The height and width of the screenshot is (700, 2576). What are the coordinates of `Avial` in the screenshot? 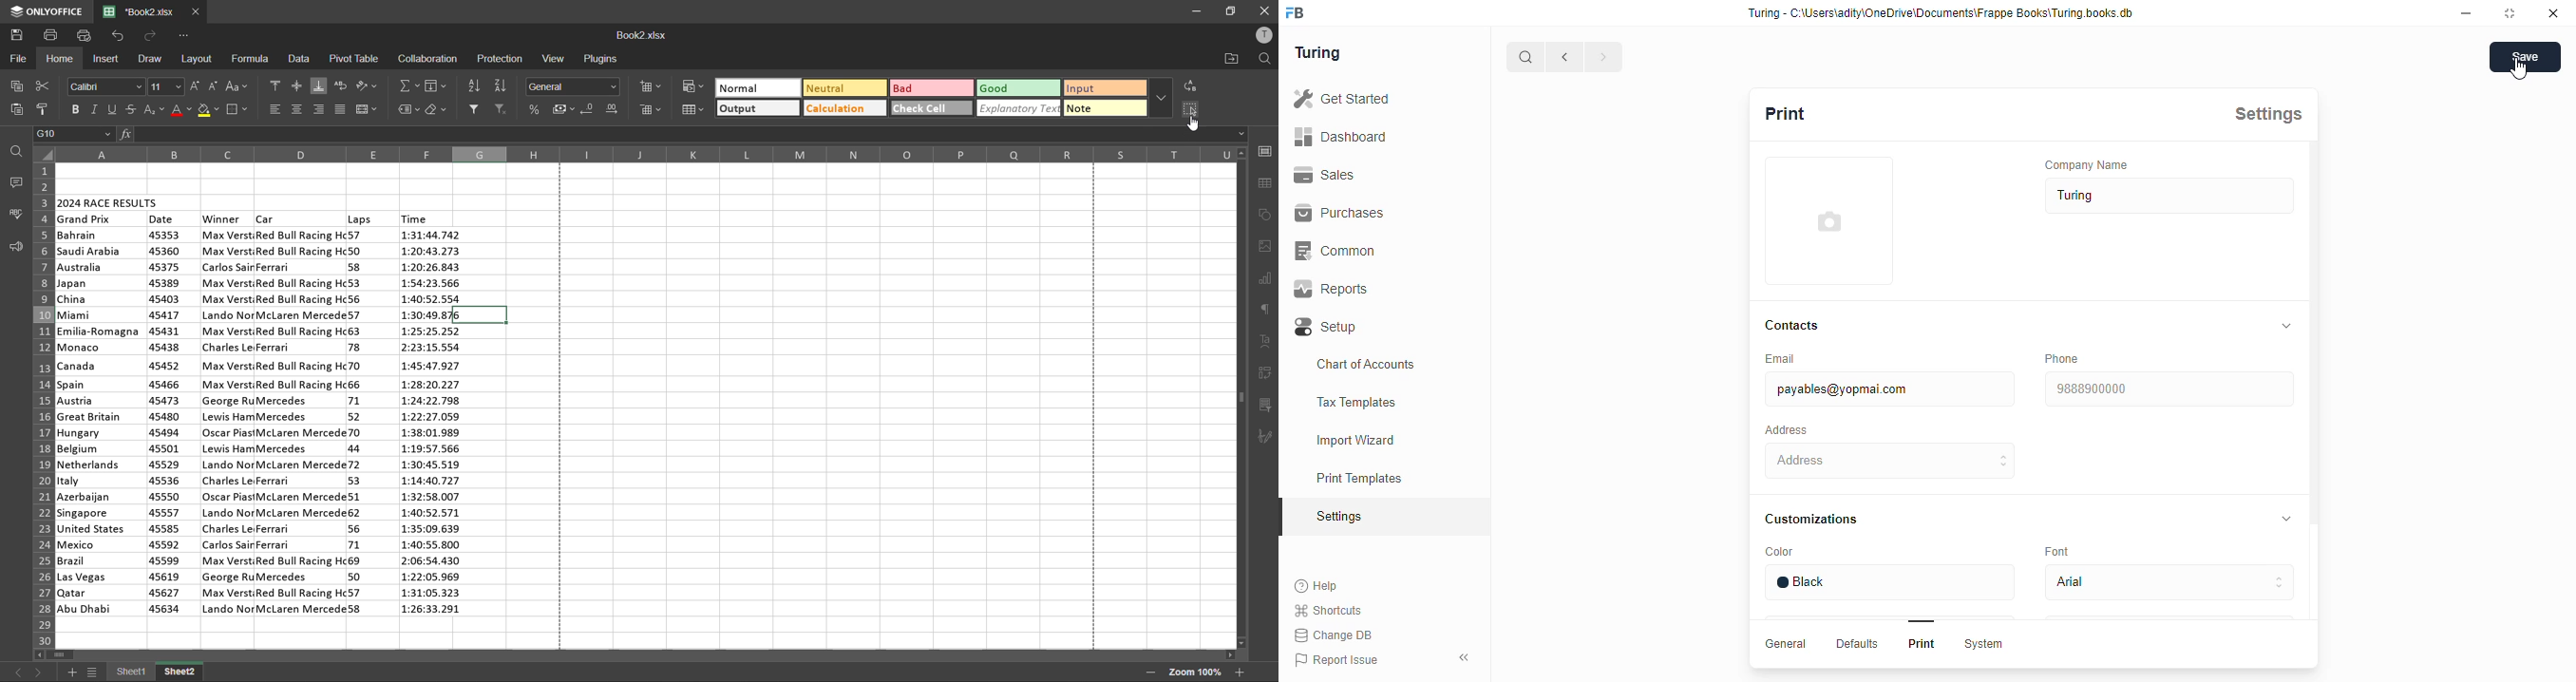 It's located at (2173, 582).